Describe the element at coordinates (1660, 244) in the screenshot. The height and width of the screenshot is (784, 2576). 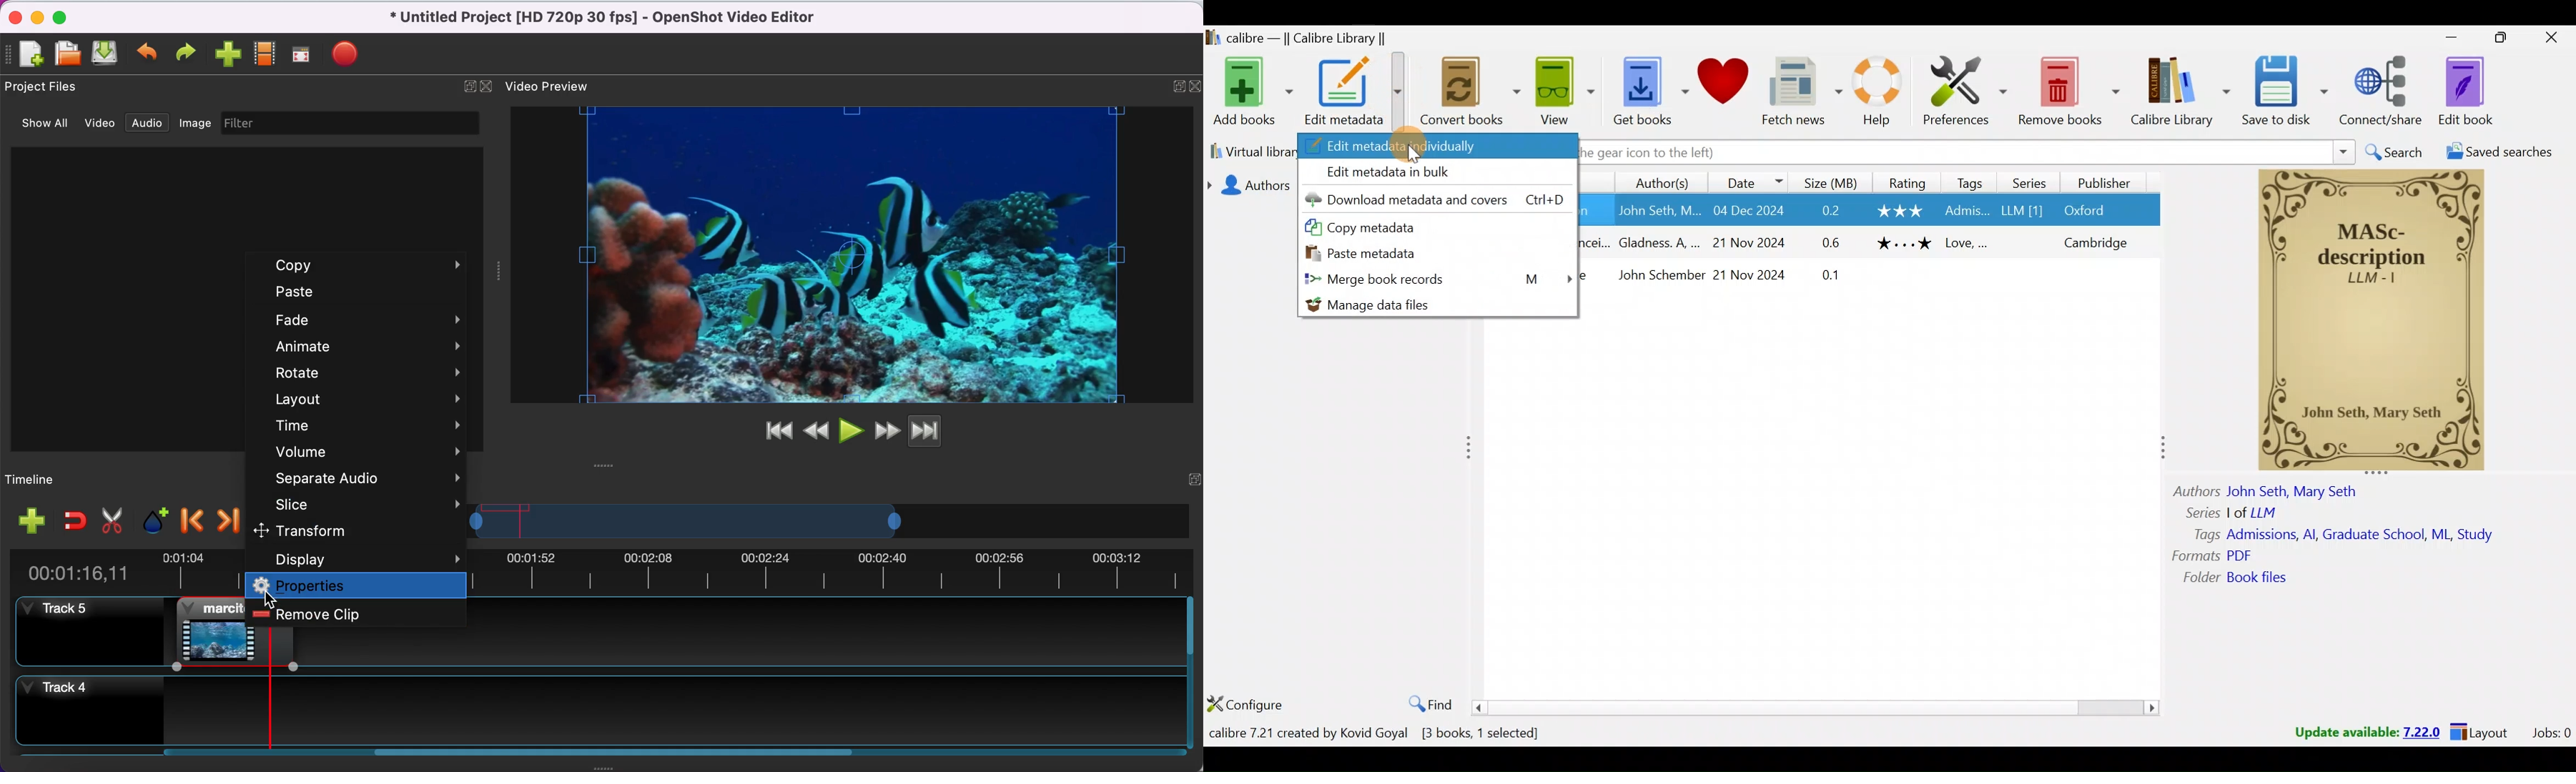
I see `` at that location.